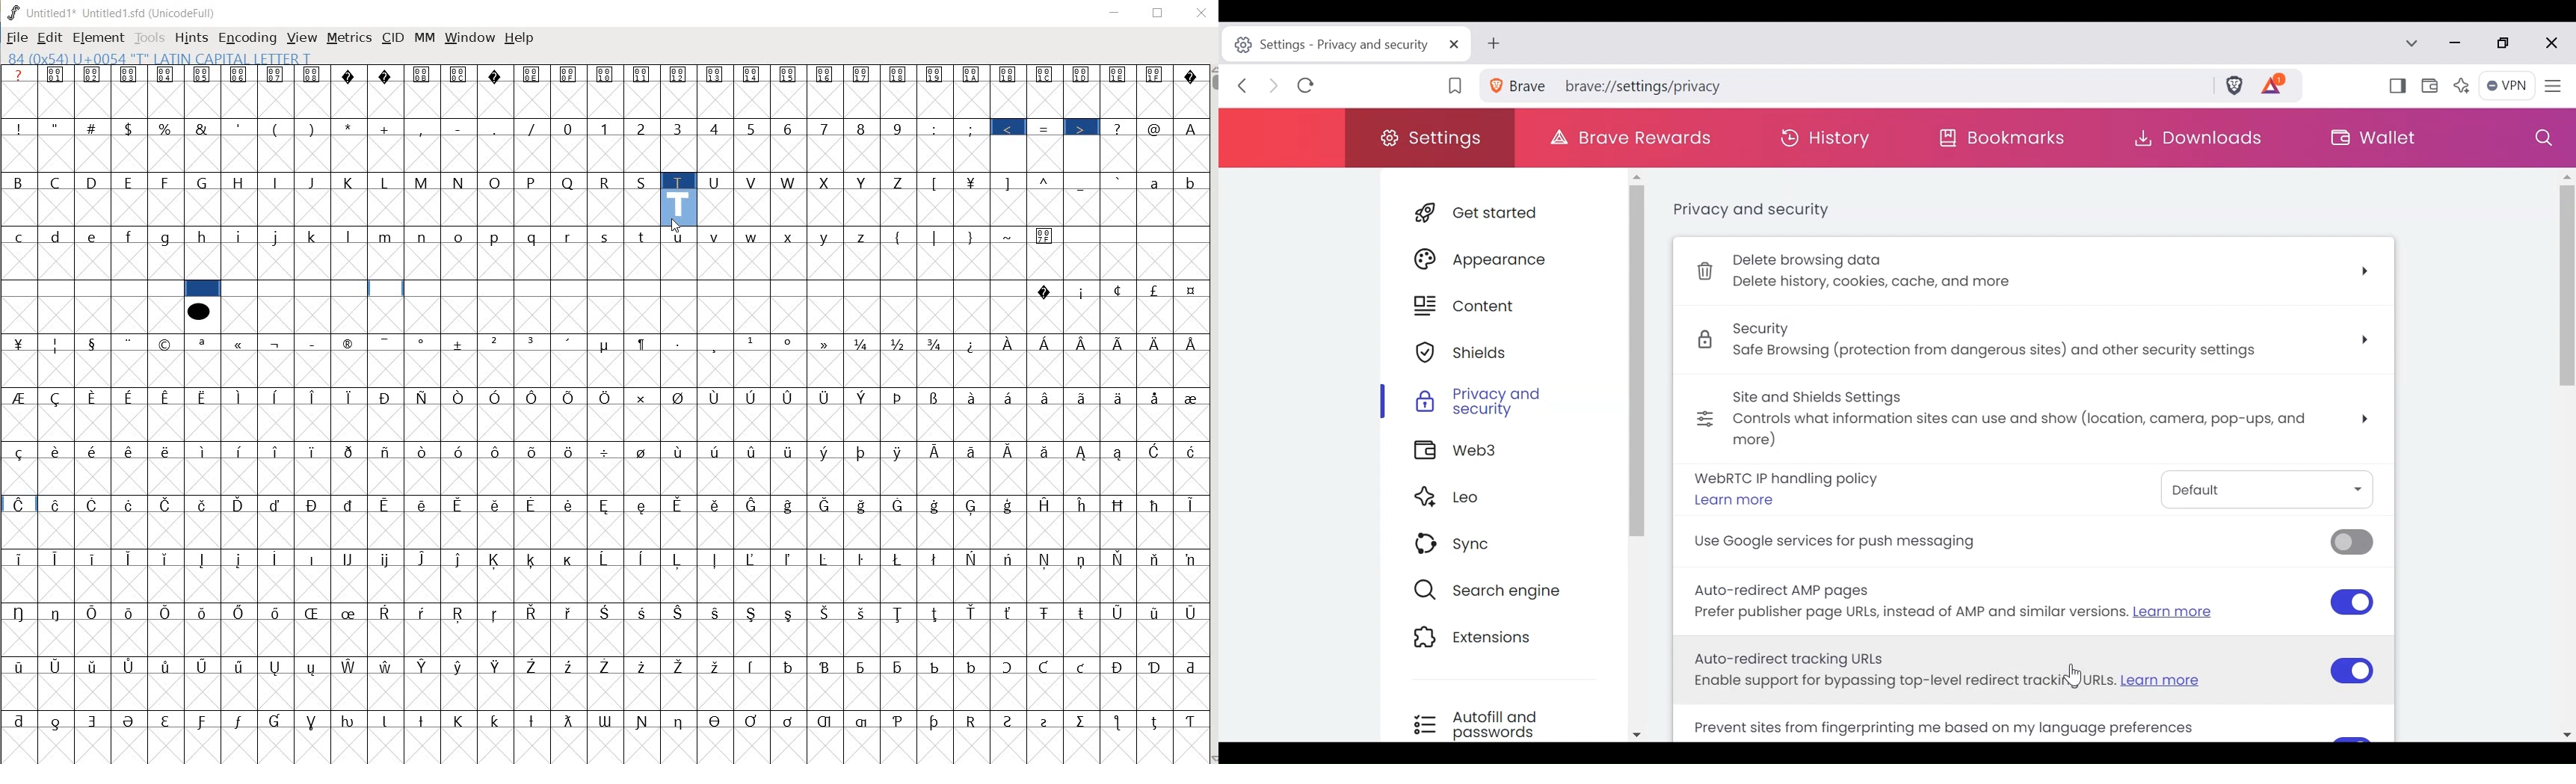  Describe the element at coordinates (19, 560) in the screenshot. I see `Symbol` at that location.